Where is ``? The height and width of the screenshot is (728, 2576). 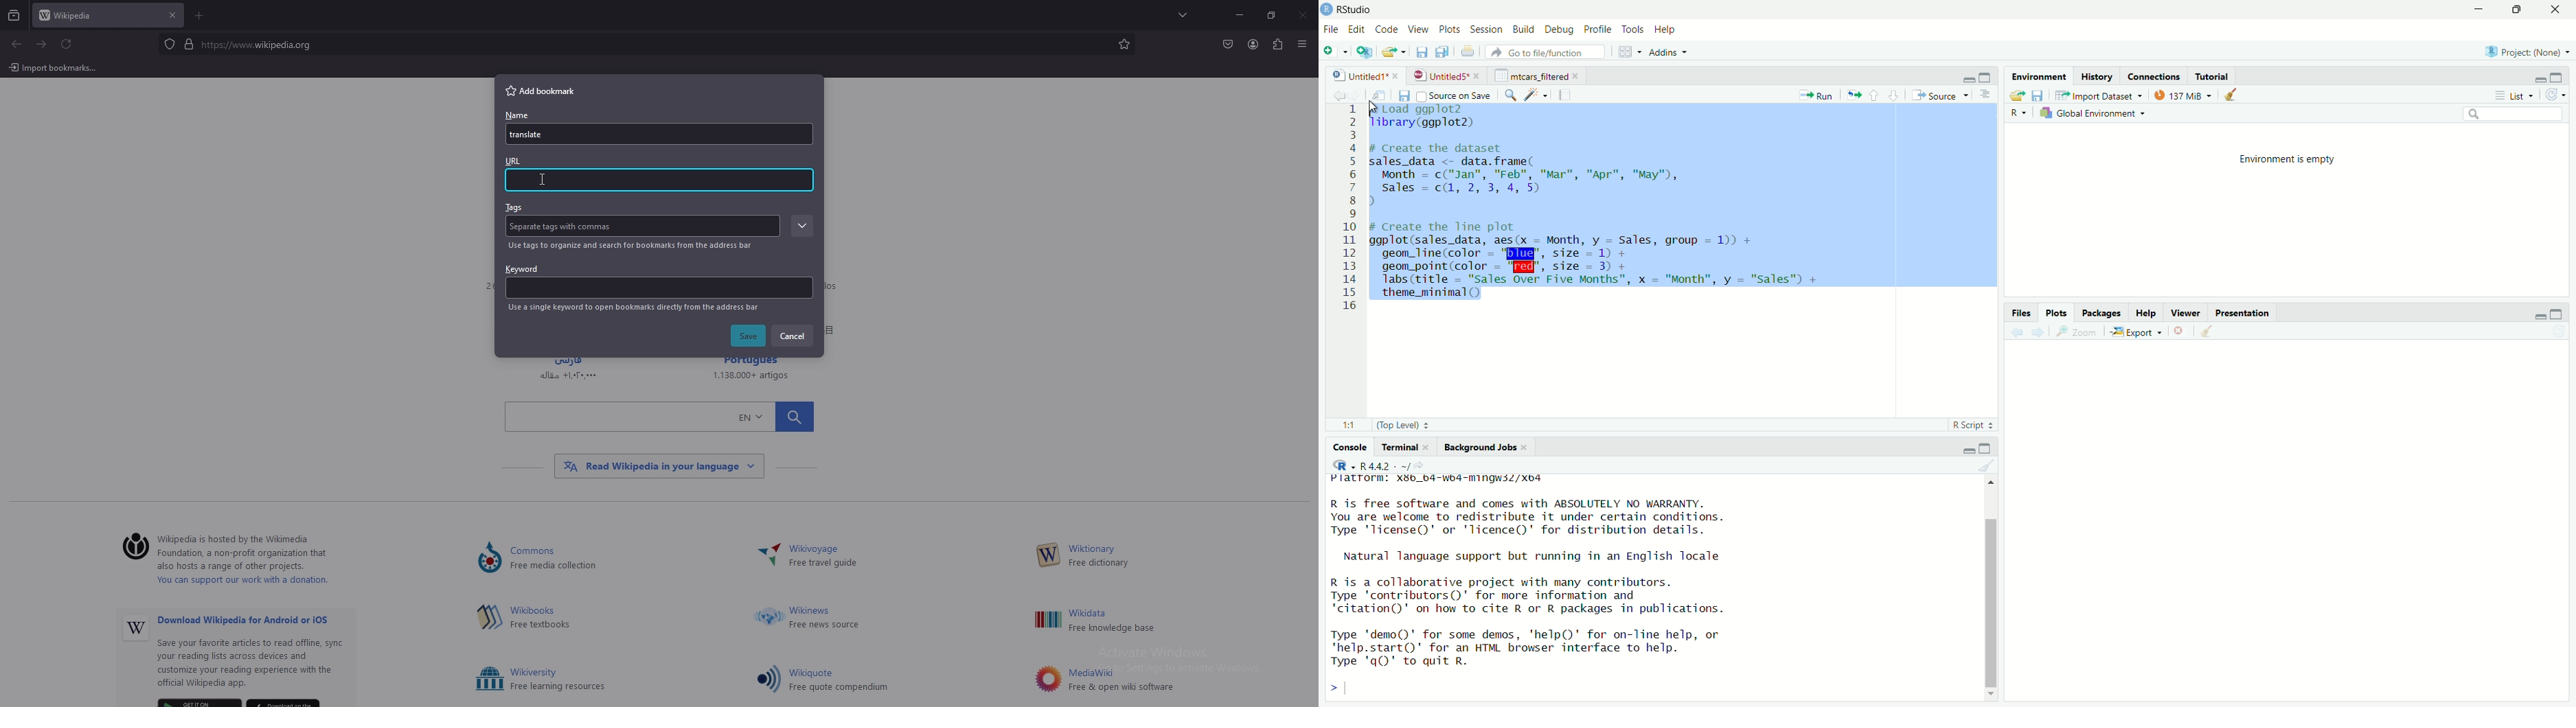  is located at coordinates (1047, 620).